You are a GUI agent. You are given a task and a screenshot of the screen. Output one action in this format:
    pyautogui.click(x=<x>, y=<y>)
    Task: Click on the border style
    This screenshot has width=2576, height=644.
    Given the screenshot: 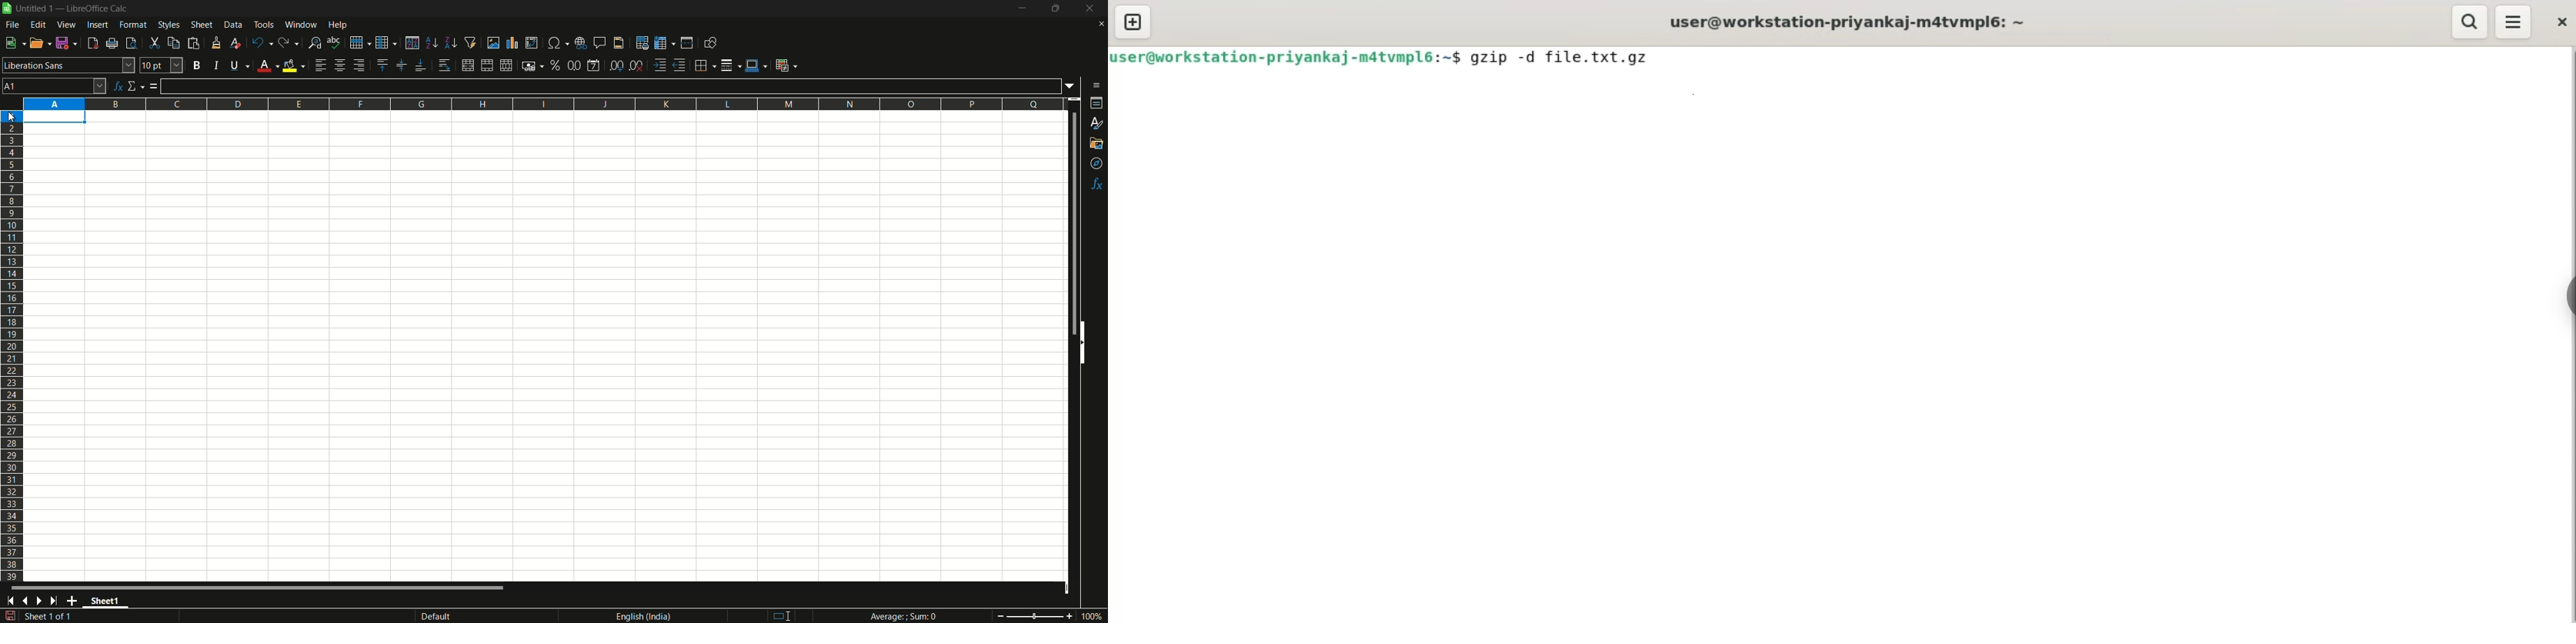 What is the action you would take?
    pyautogui.click(x=732, y=64)
    